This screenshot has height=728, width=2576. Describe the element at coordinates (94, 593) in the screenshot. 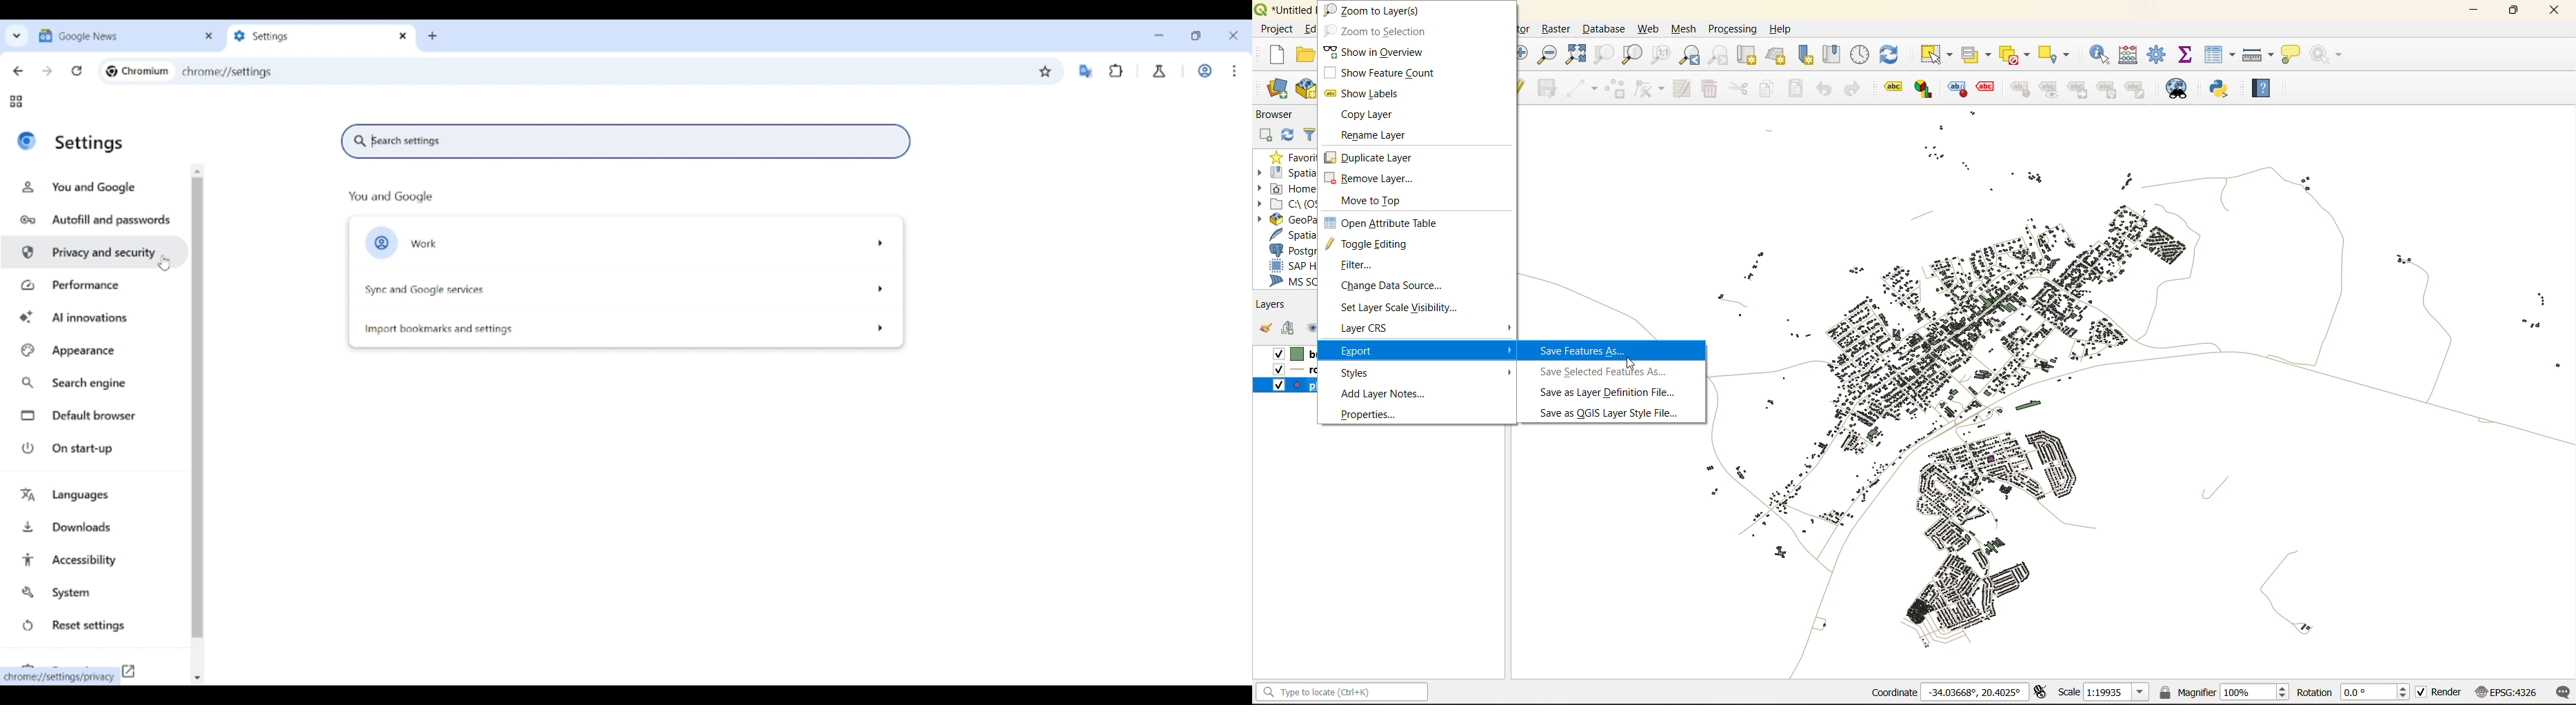

I see `System` at that location.